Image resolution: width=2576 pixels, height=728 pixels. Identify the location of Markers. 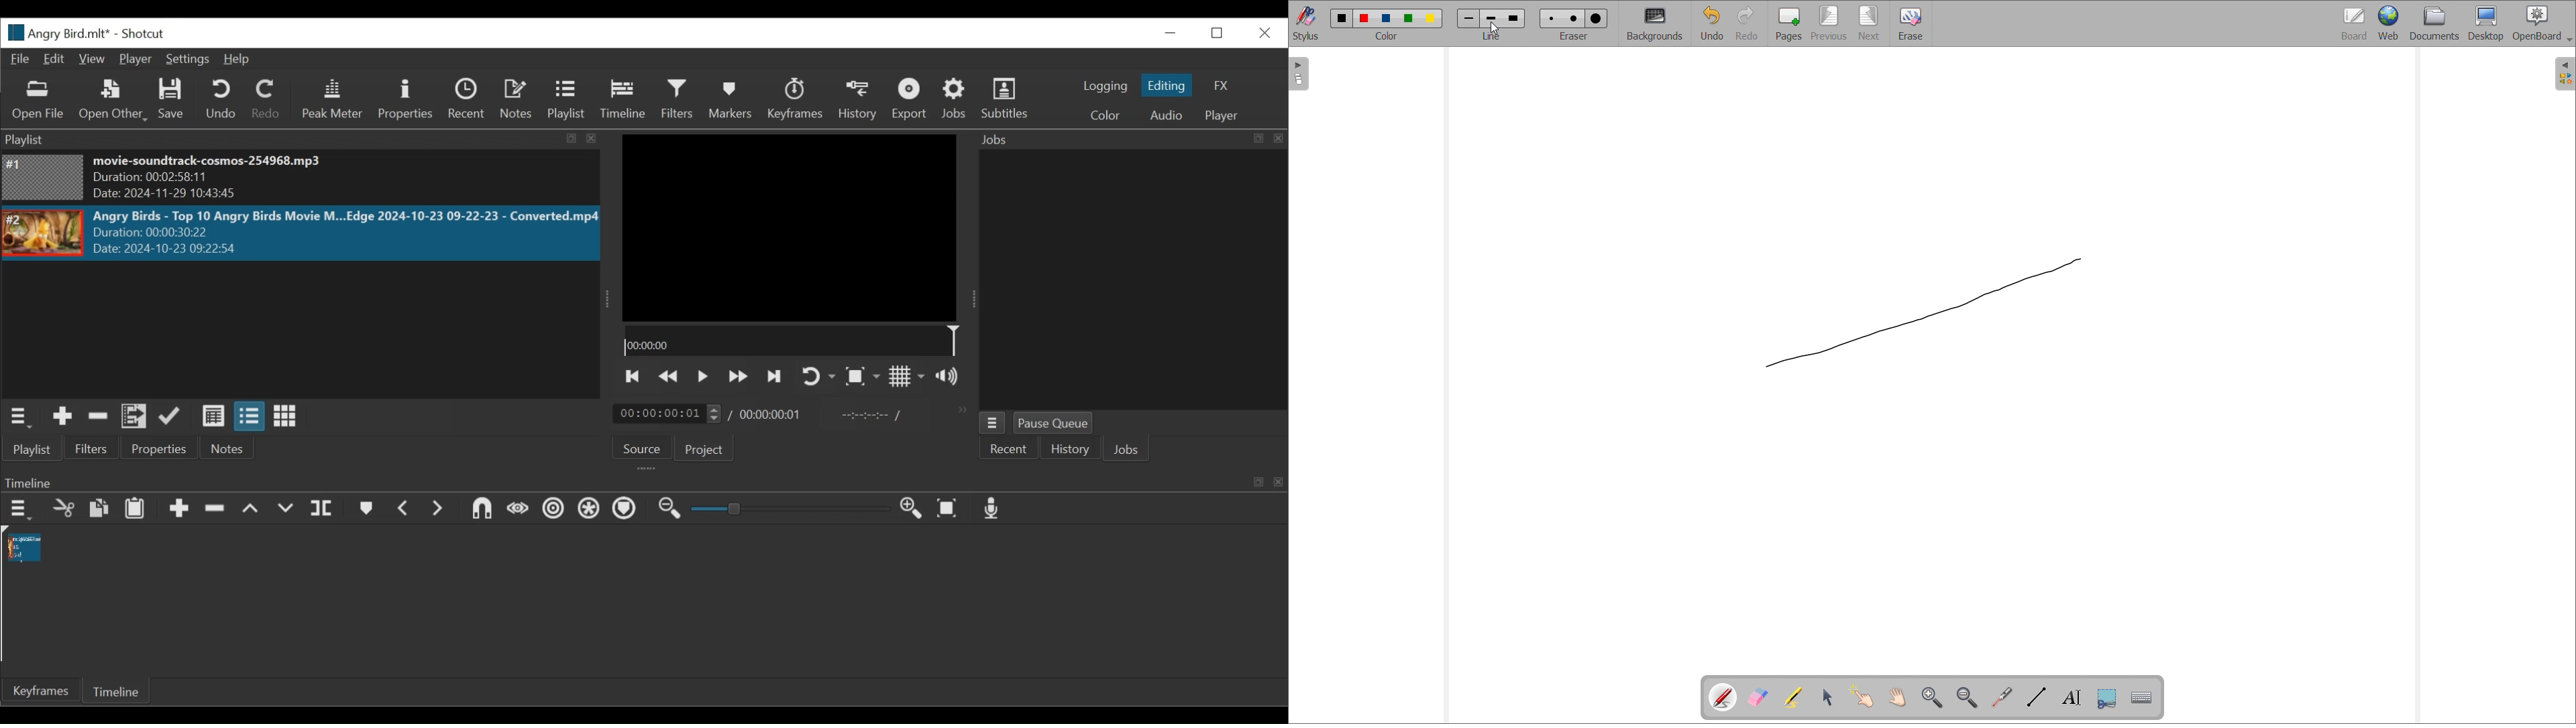
(731, 99).